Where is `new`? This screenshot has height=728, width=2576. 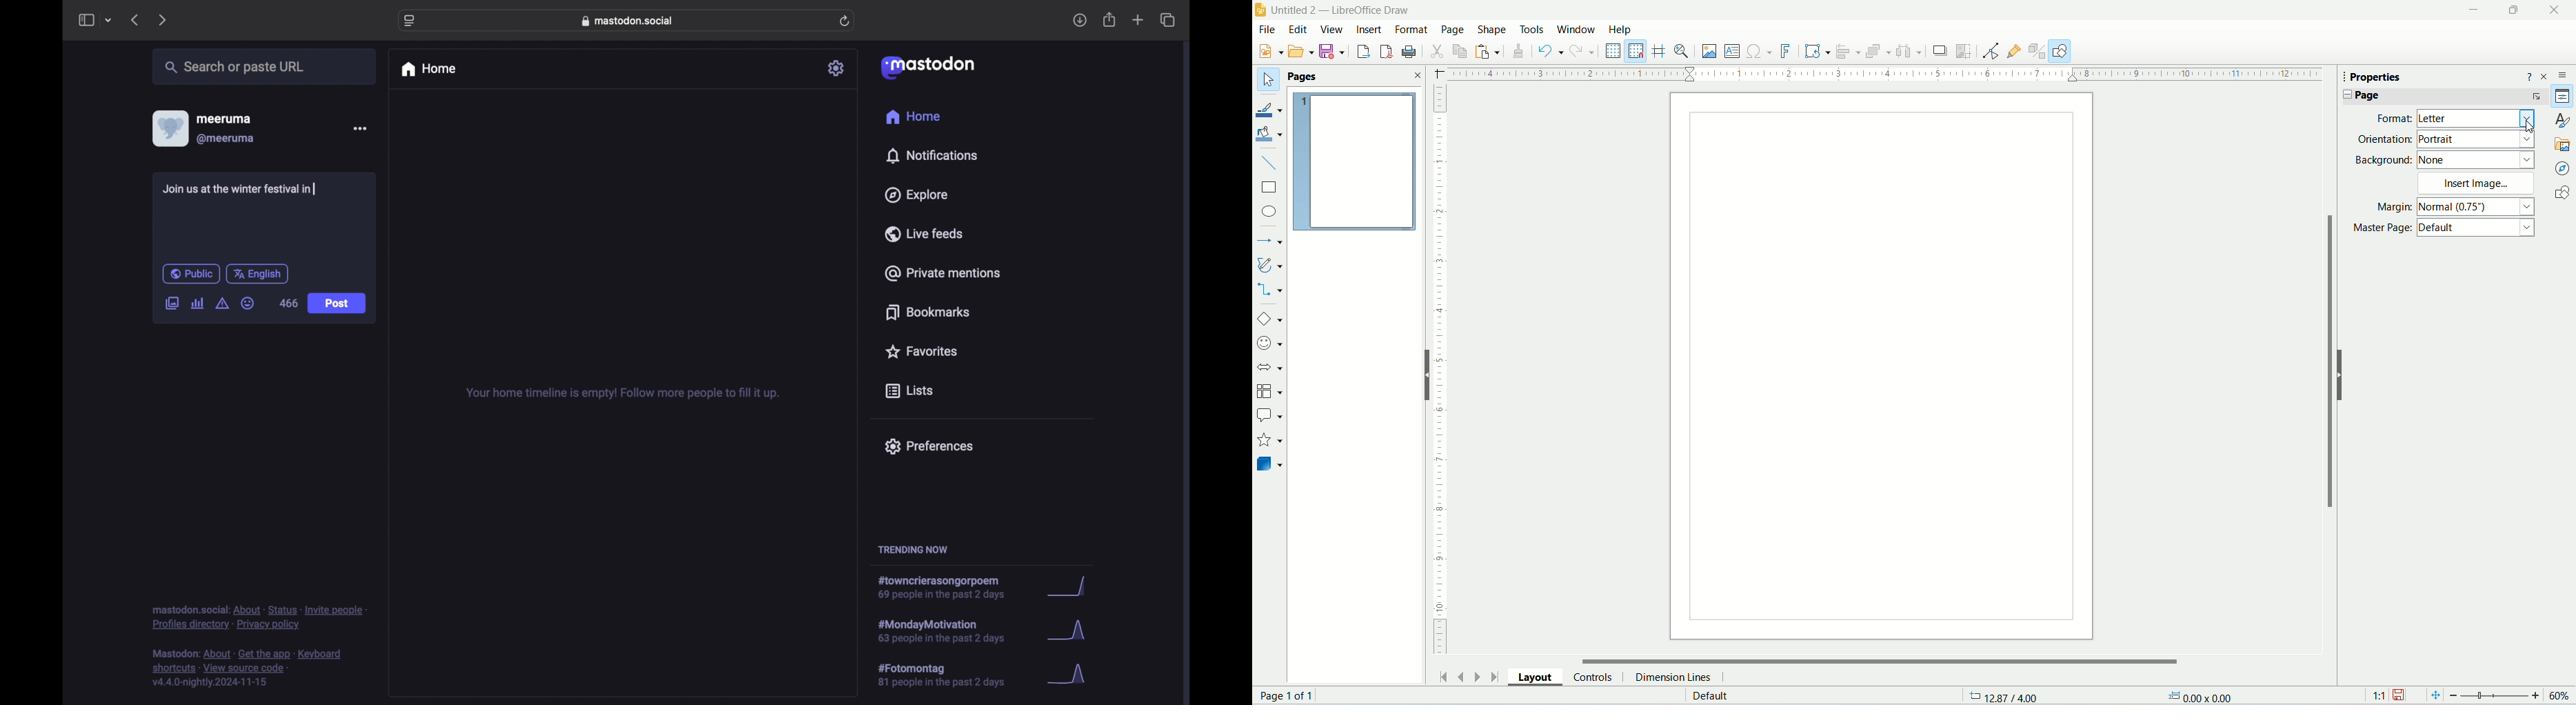 new is located at coordinates (1274, 51).